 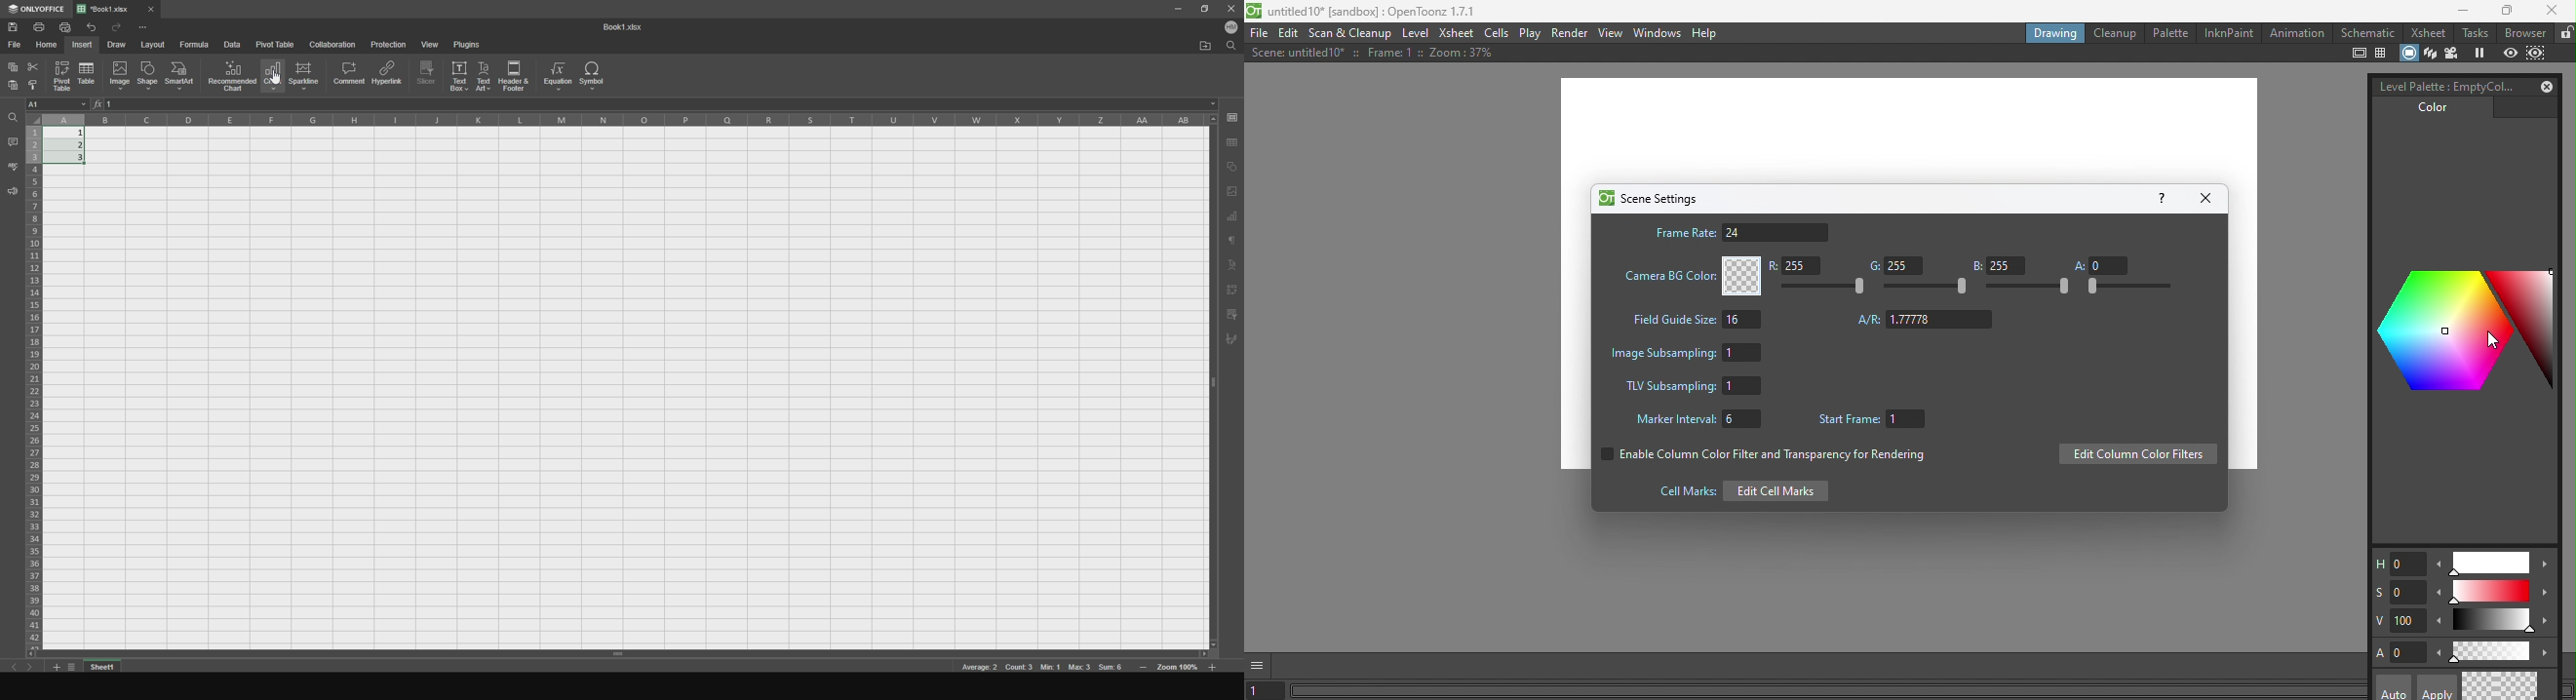 I want to click on collaboration, so click(x=334, y=45).